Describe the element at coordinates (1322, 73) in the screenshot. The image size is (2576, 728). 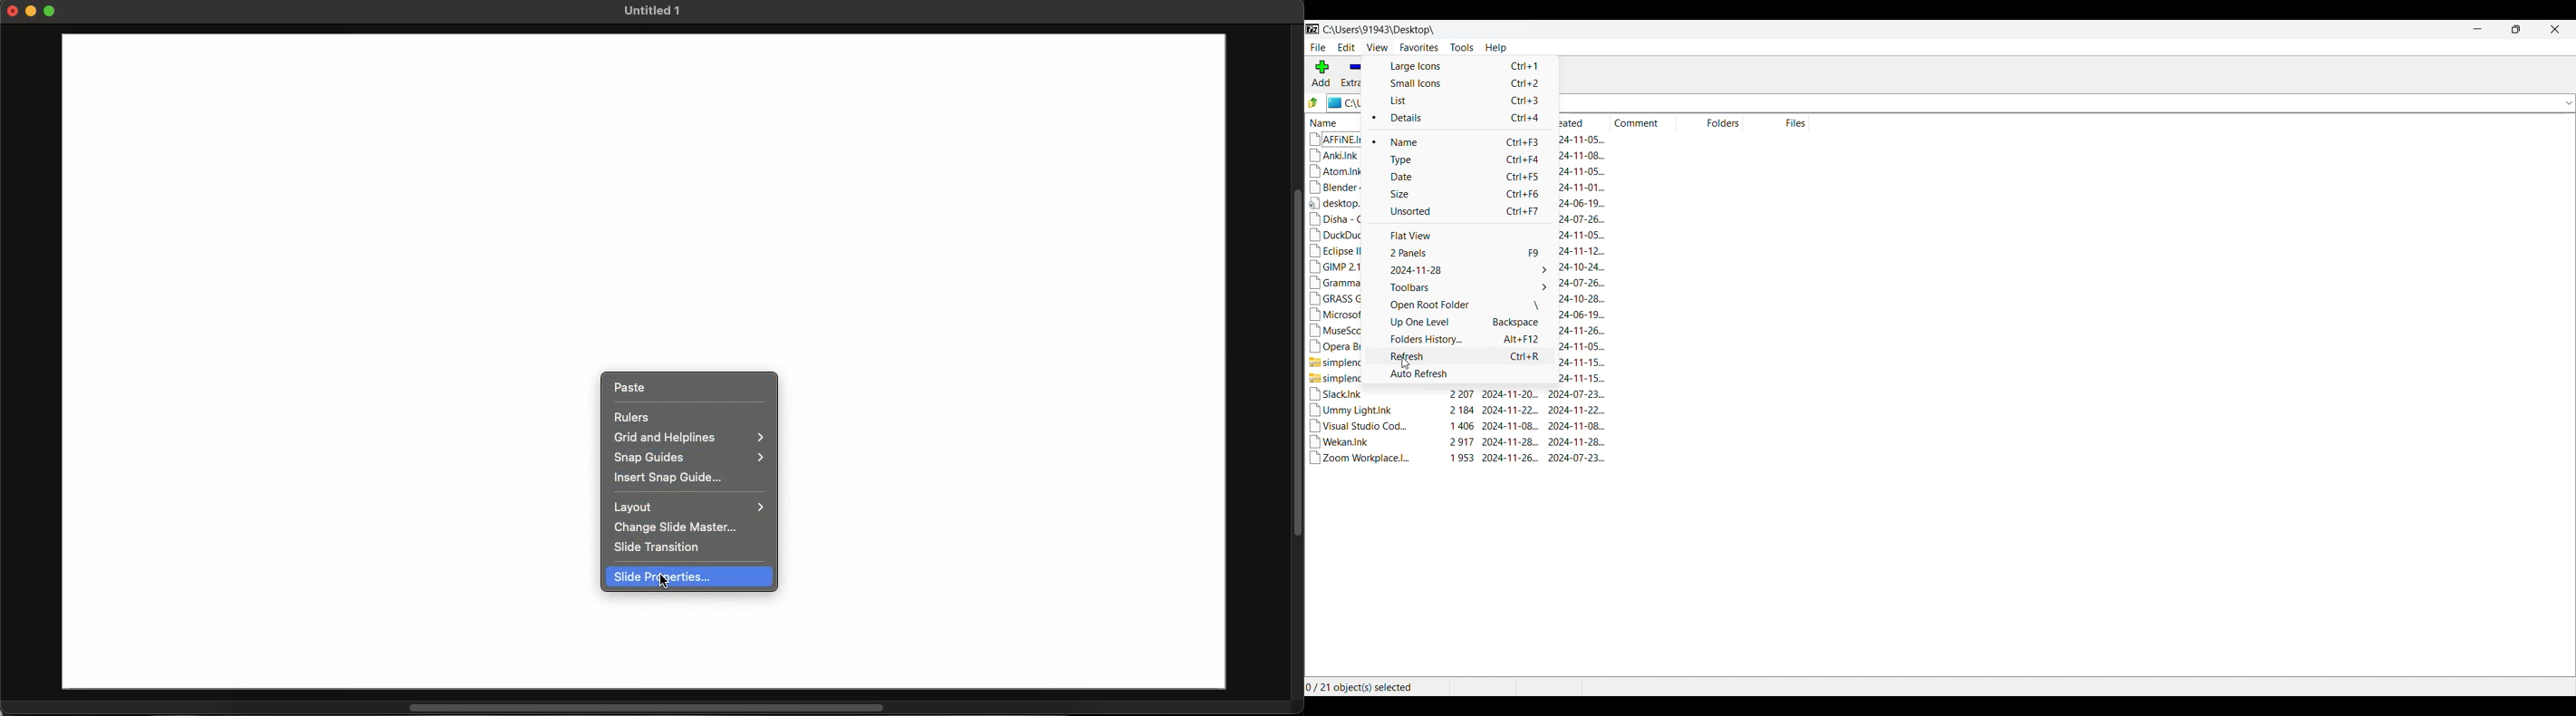
I see `Add` at that location.